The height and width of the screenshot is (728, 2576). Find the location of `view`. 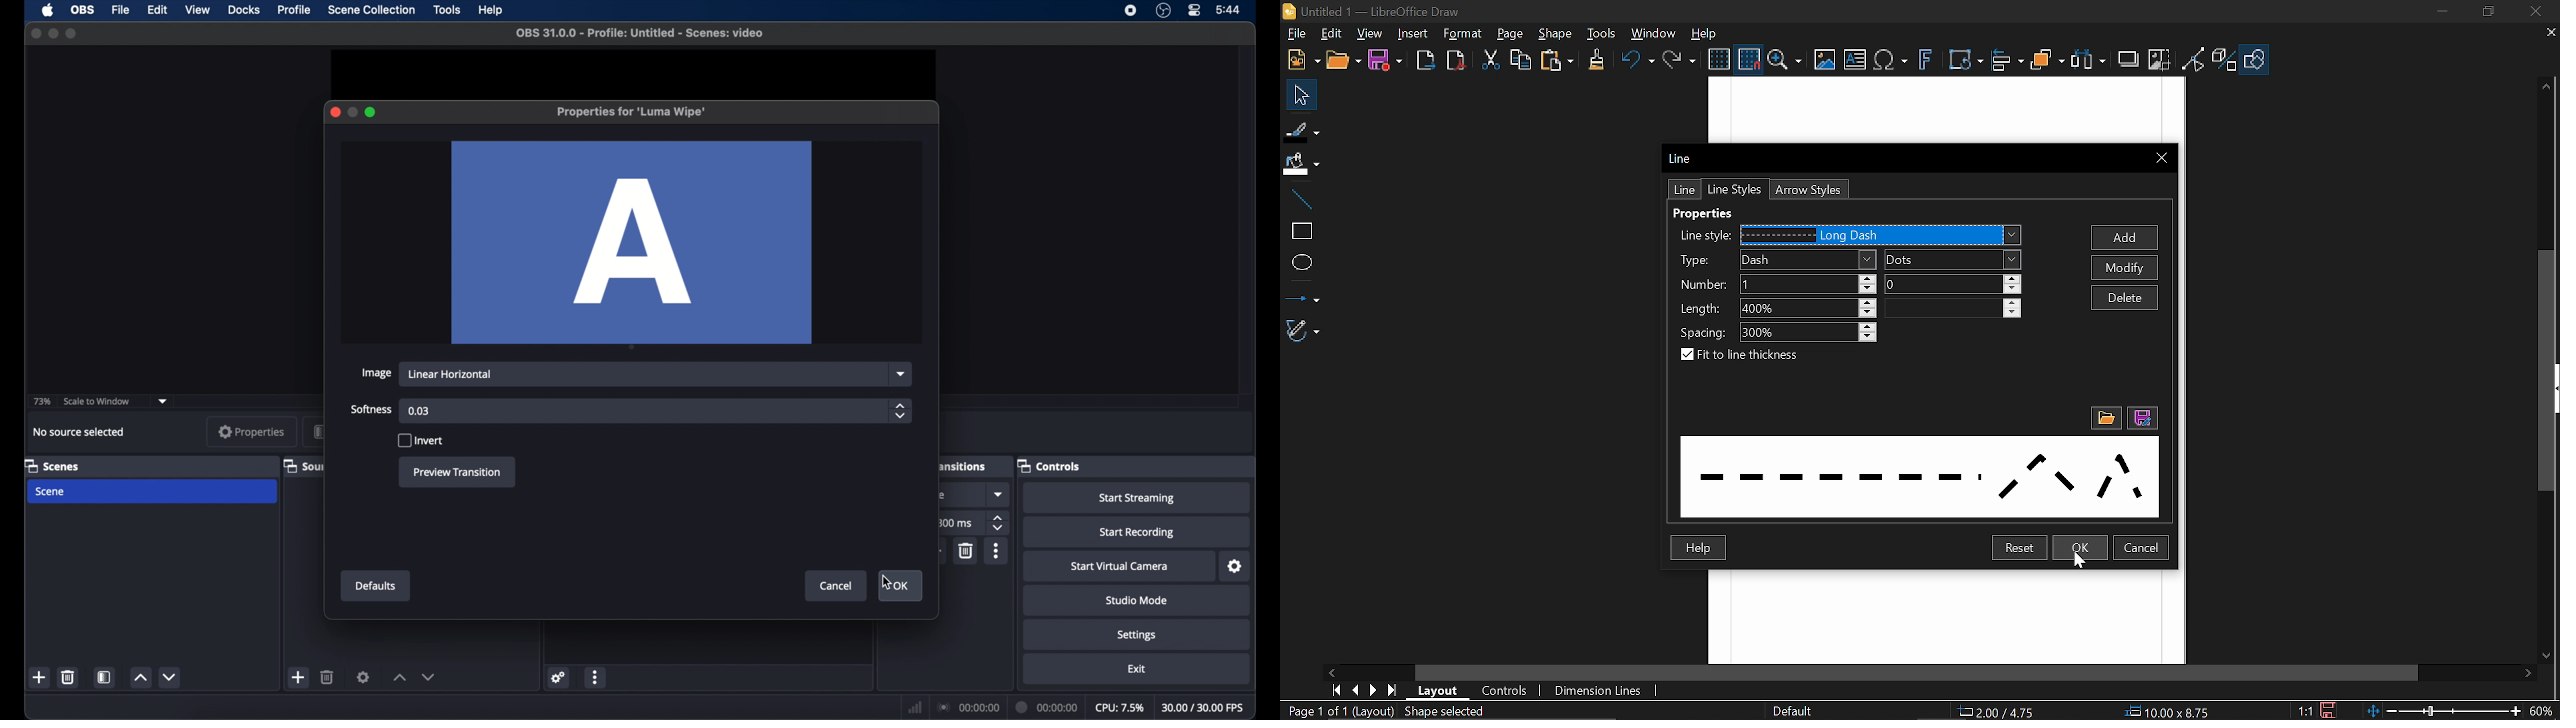

view is located at coordinates (197, 9).